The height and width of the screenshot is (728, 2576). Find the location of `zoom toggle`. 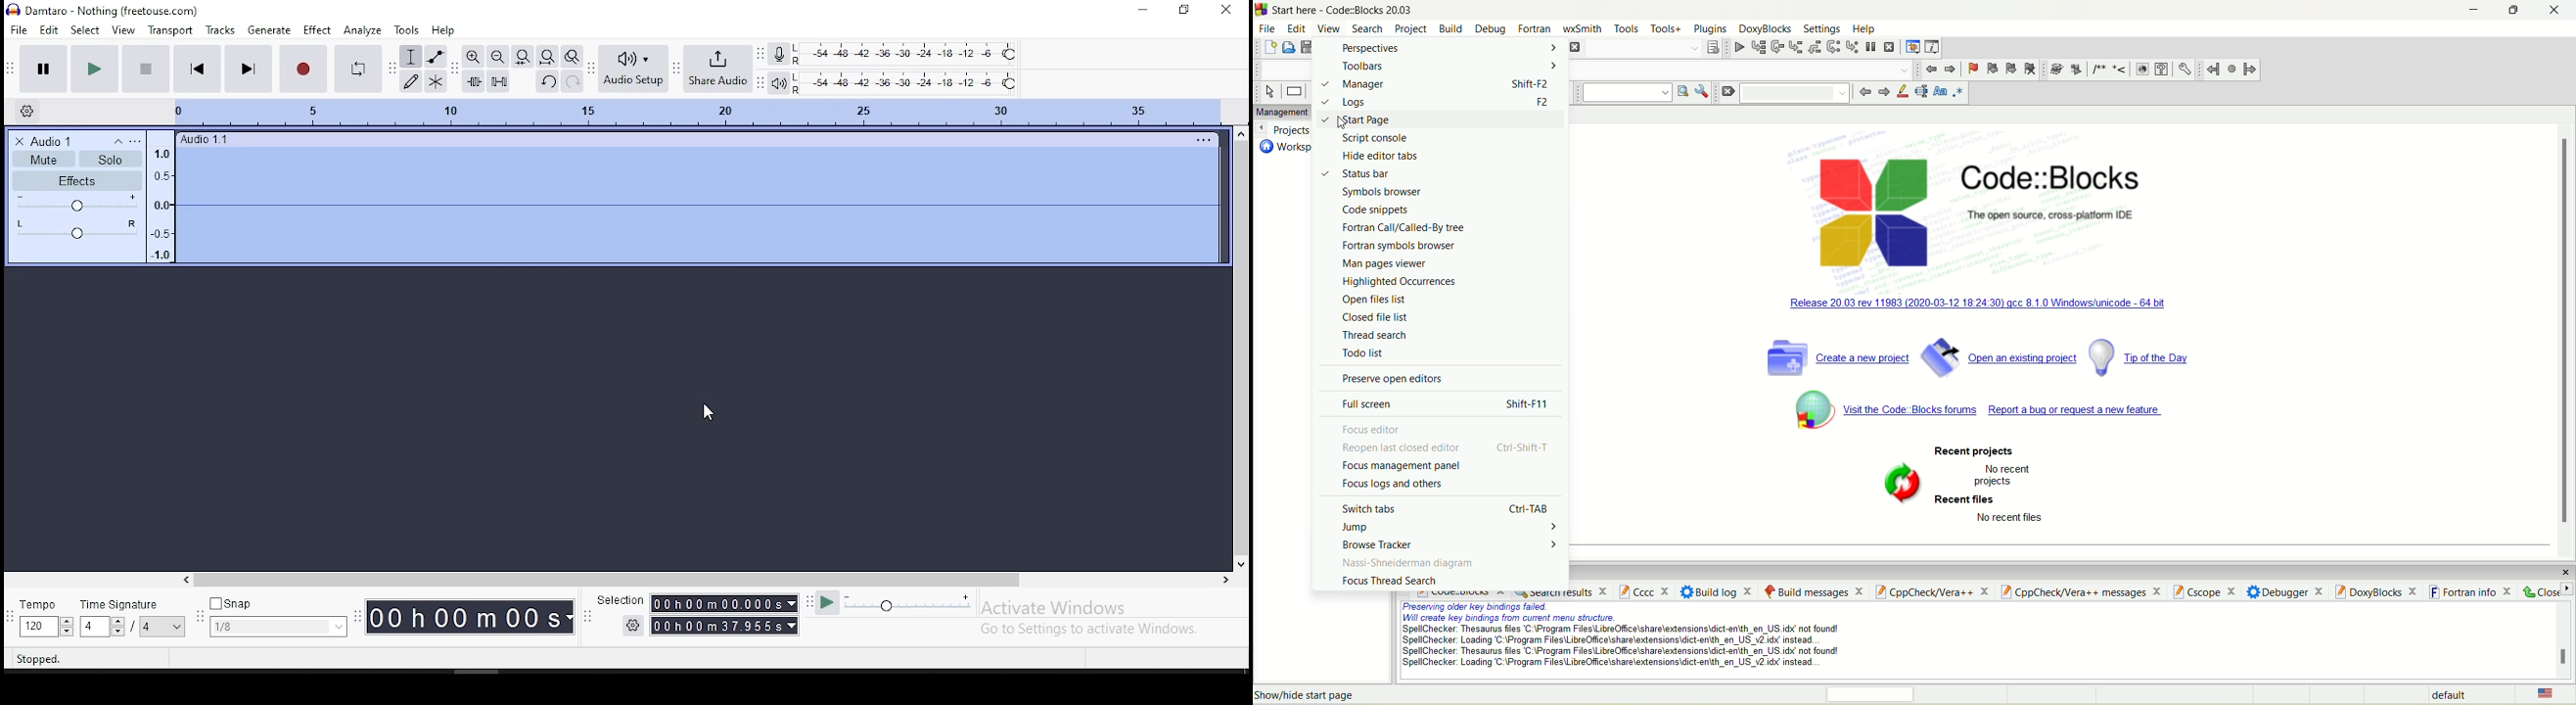

zoom toggle is located at coordinates (573, 57).